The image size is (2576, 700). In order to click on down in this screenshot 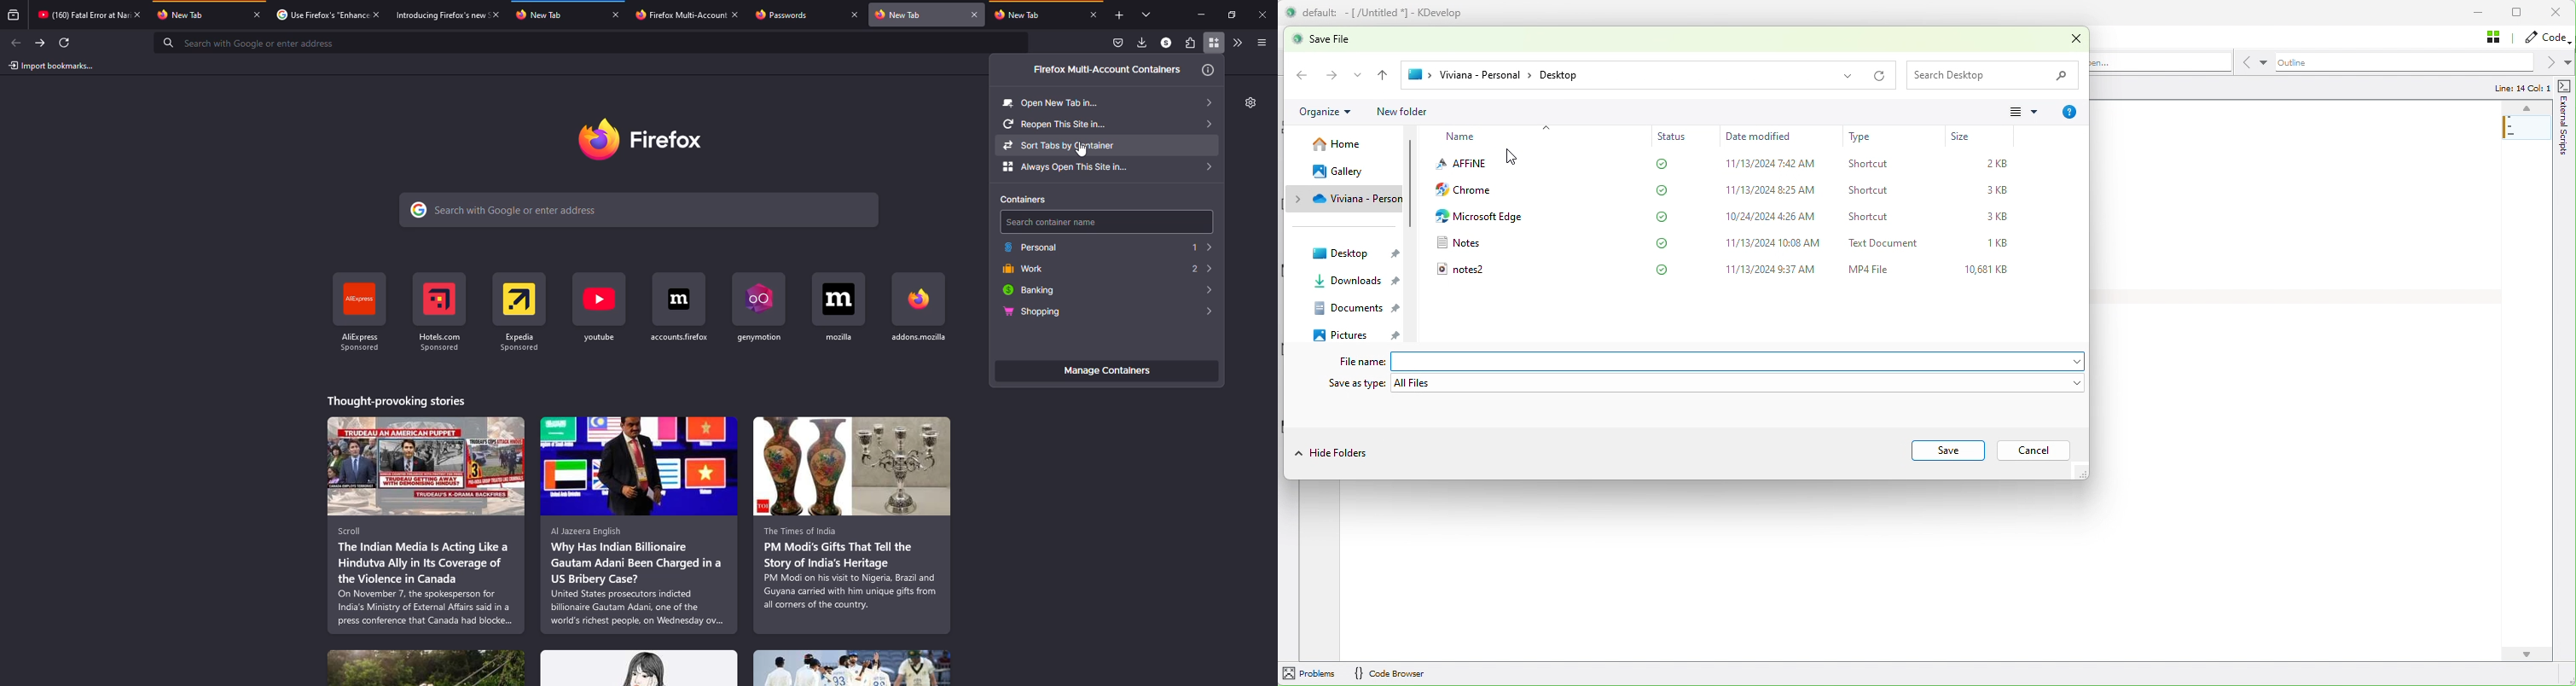, I will do `click(2526, 654)`.